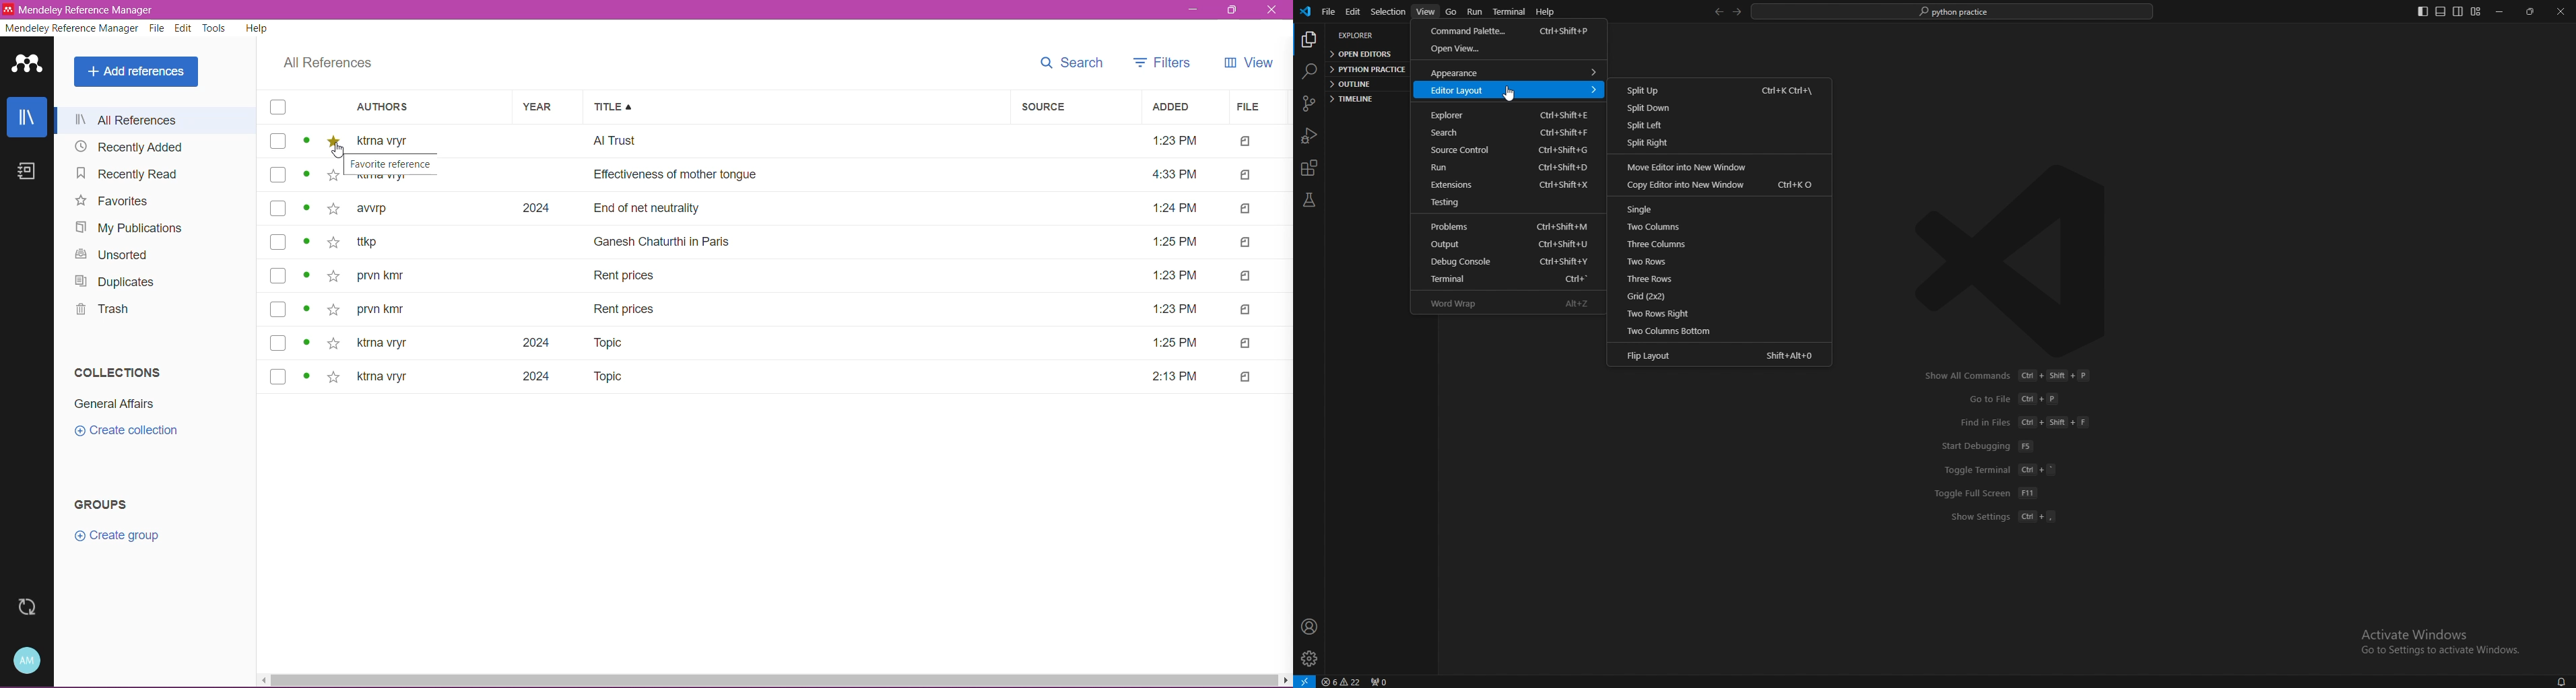 The image size is (2576, 700). What do you see at coordinates (1232, 11) in the screenshot?
I see `Restore Down` at bounding box center [1232, 11].